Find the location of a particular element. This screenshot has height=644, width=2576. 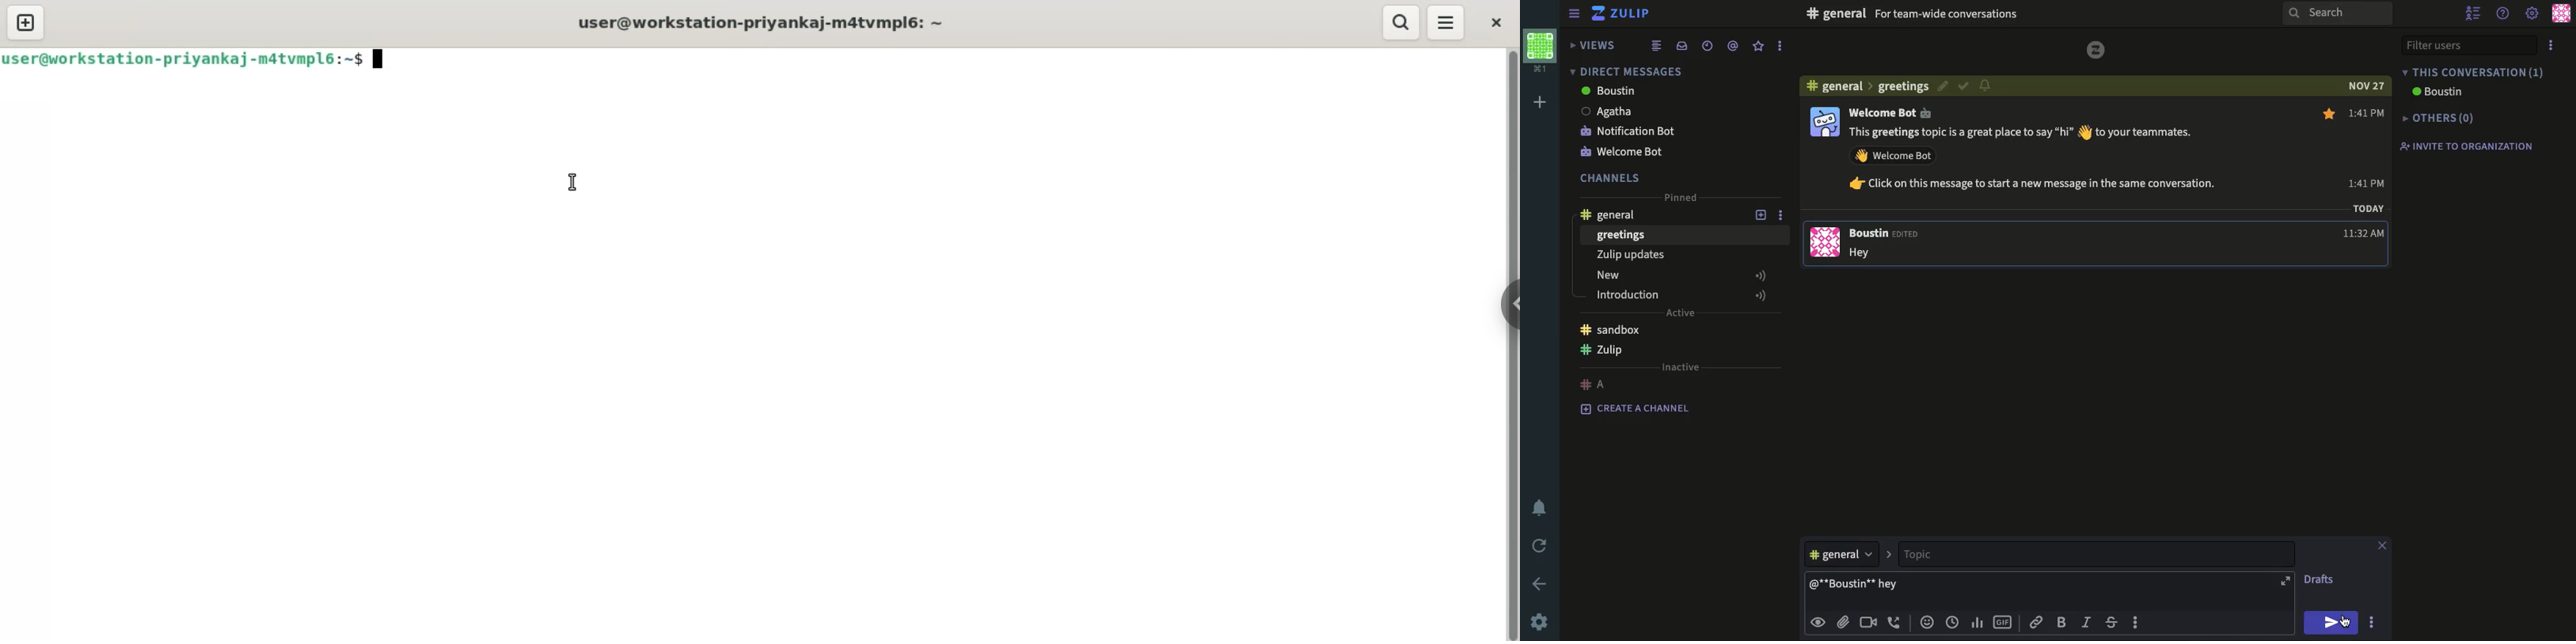

link is located at coordinates (2034, 622).